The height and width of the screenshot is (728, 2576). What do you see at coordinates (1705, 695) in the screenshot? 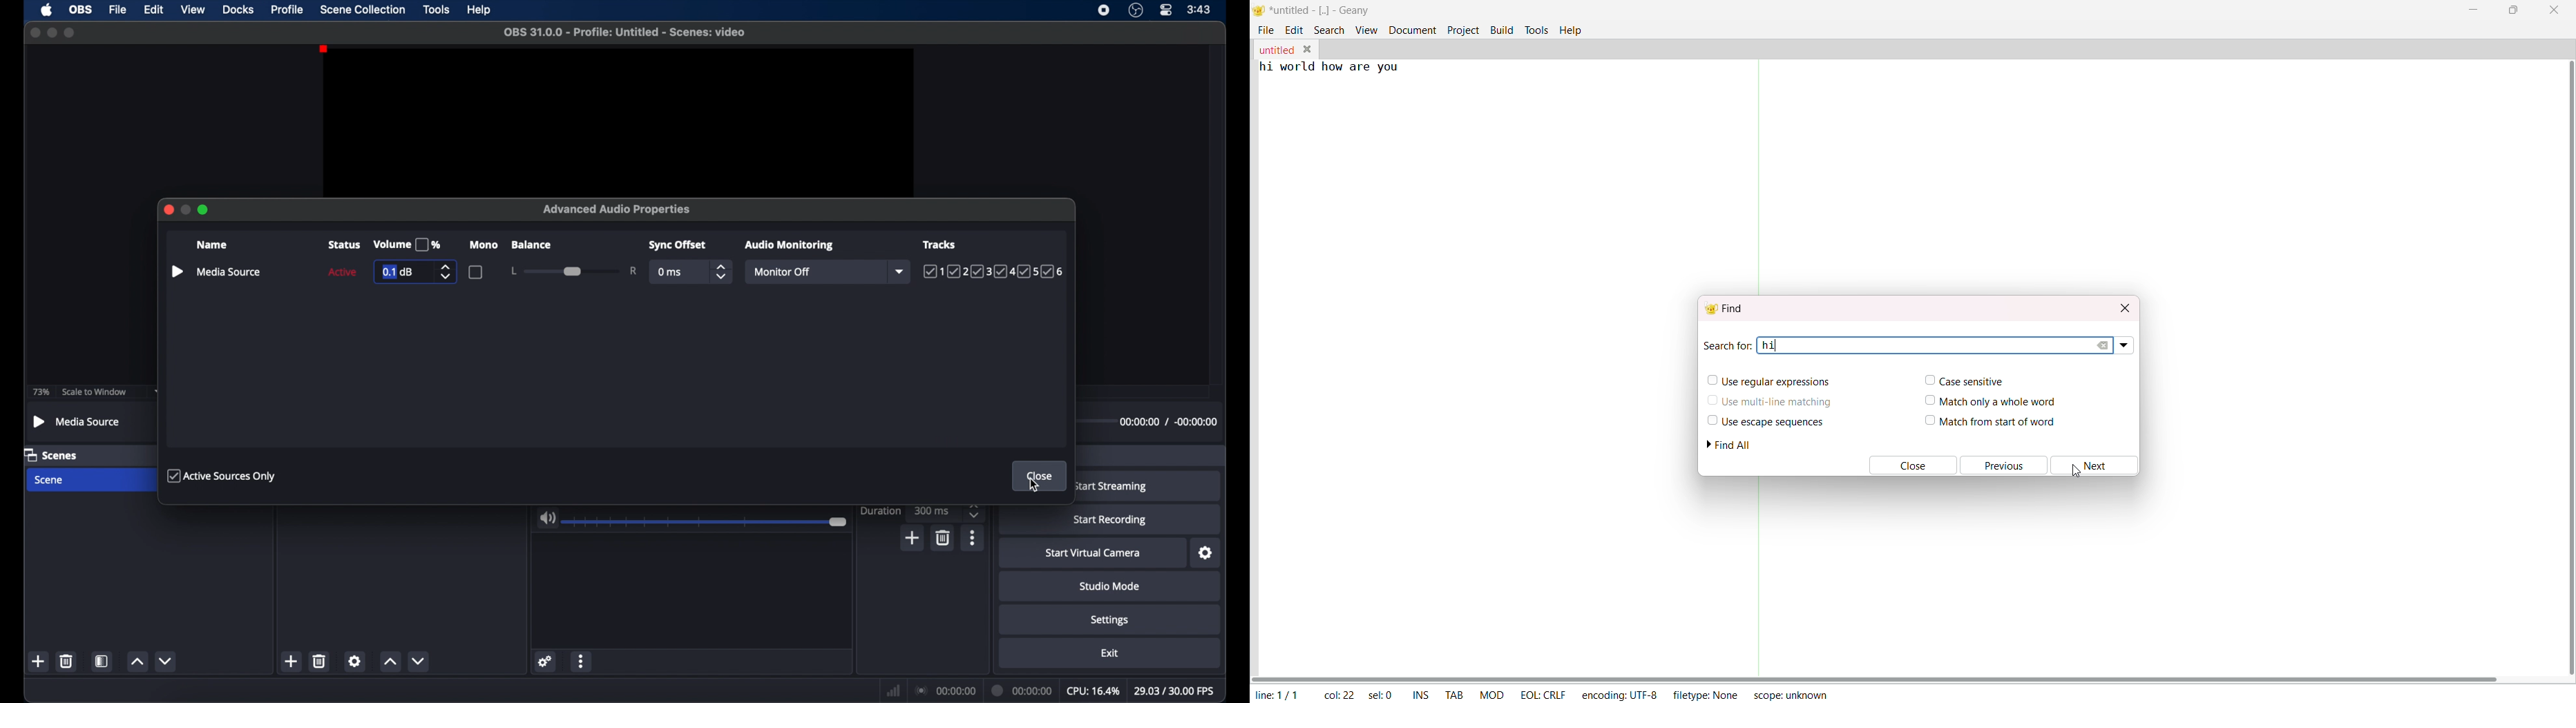
I see `filetype: none` at bounding box center [1705, 695].